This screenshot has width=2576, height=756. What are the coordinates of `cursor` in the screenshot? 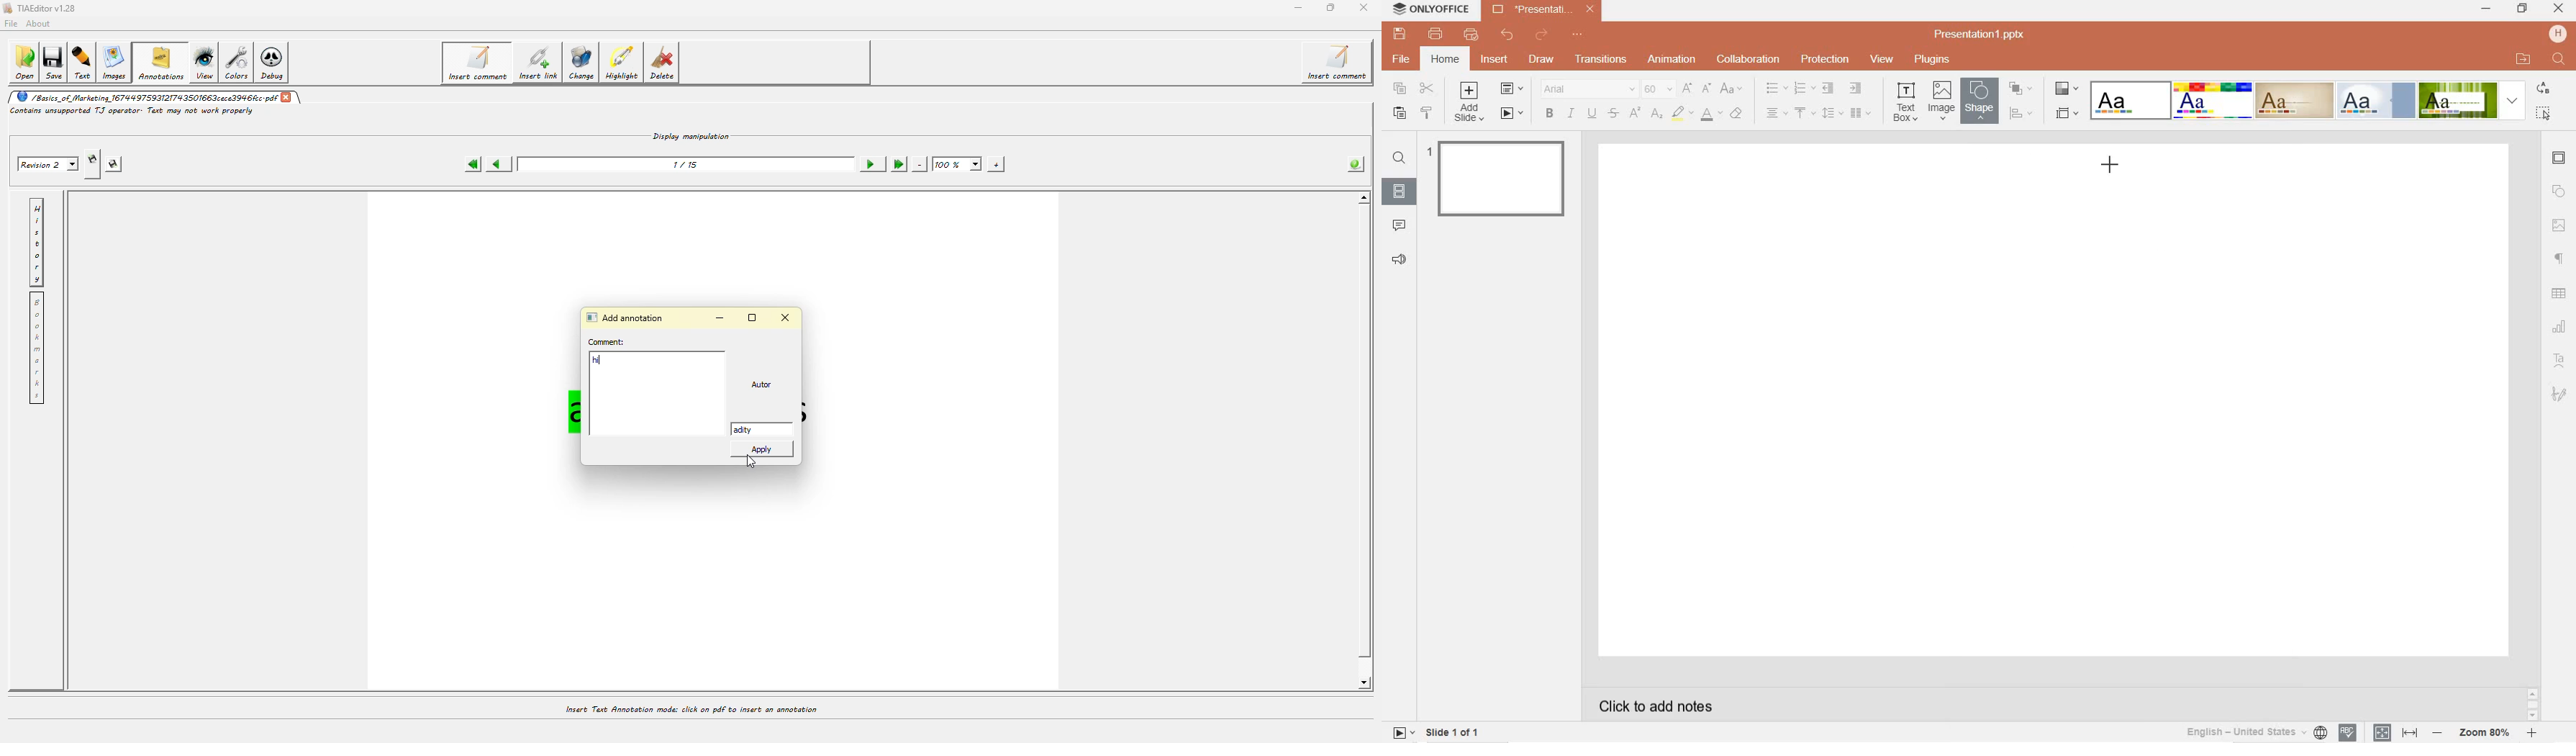 It's located at (2111, 166).